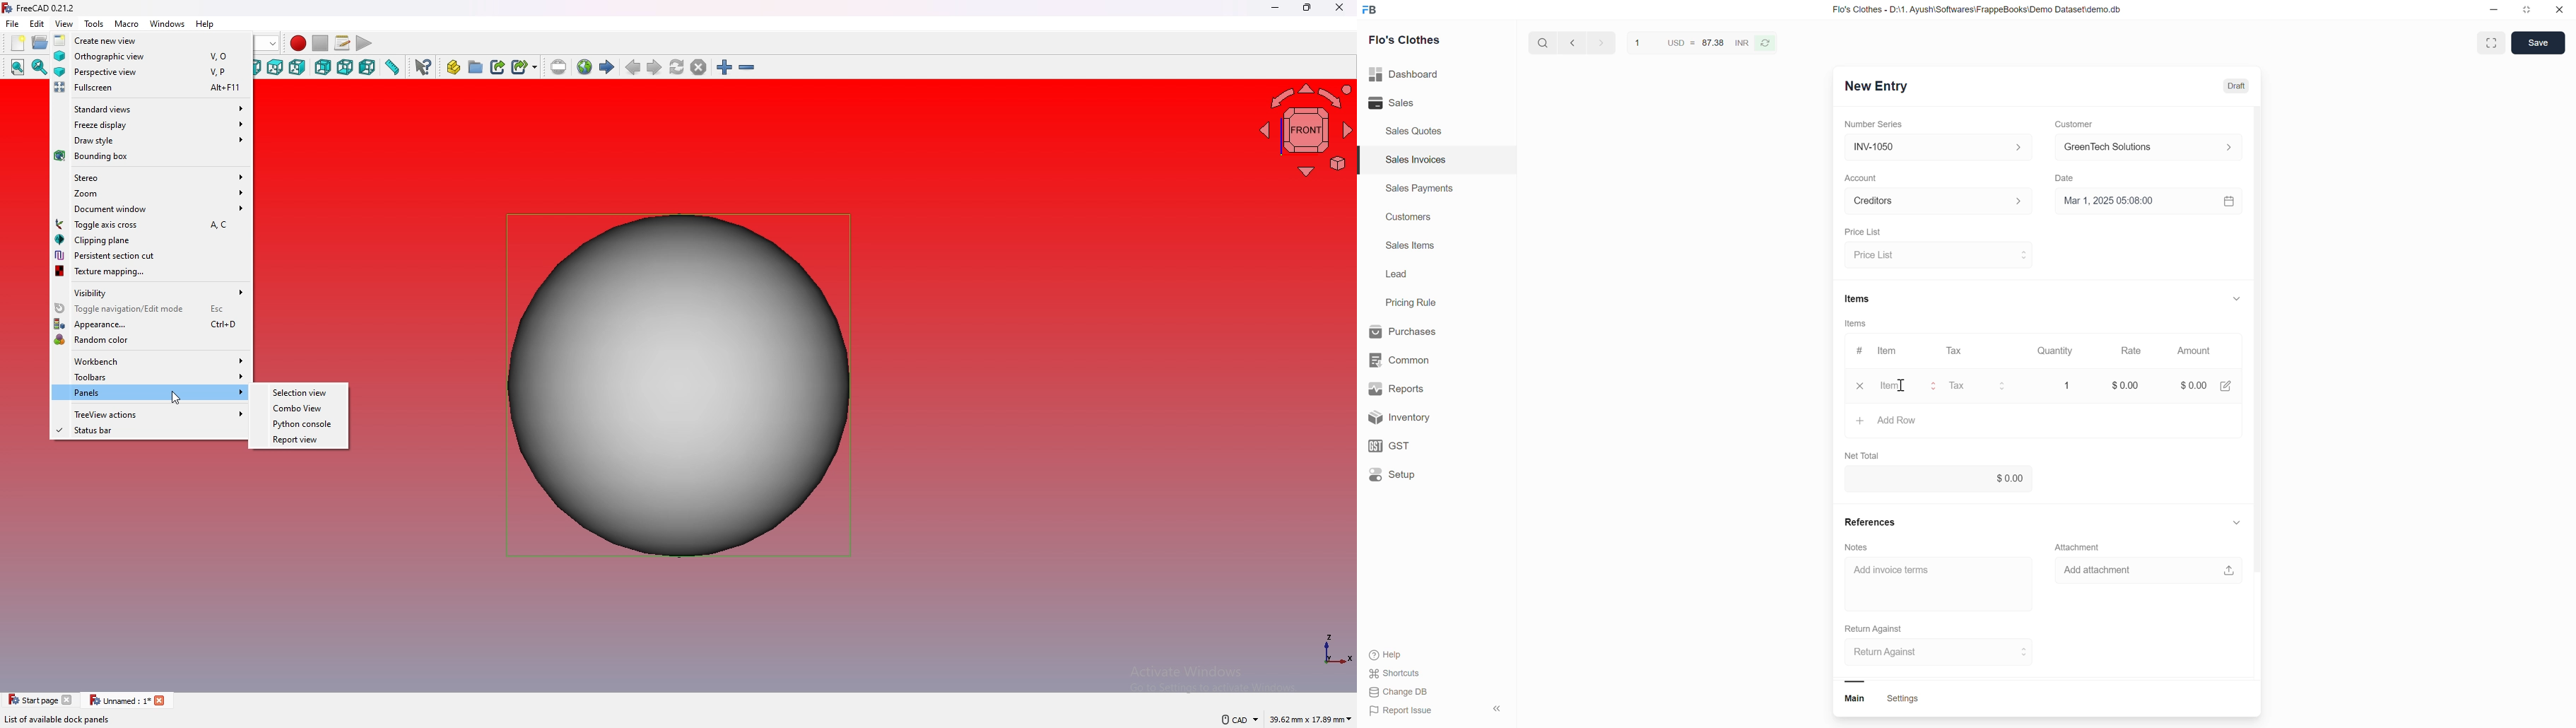 The width and height of the screenshot is (2576, 728). What do you see at coordinates (1899, 419) in the screenshot?
I see `Add row ` at bounding box center [1899, 419].